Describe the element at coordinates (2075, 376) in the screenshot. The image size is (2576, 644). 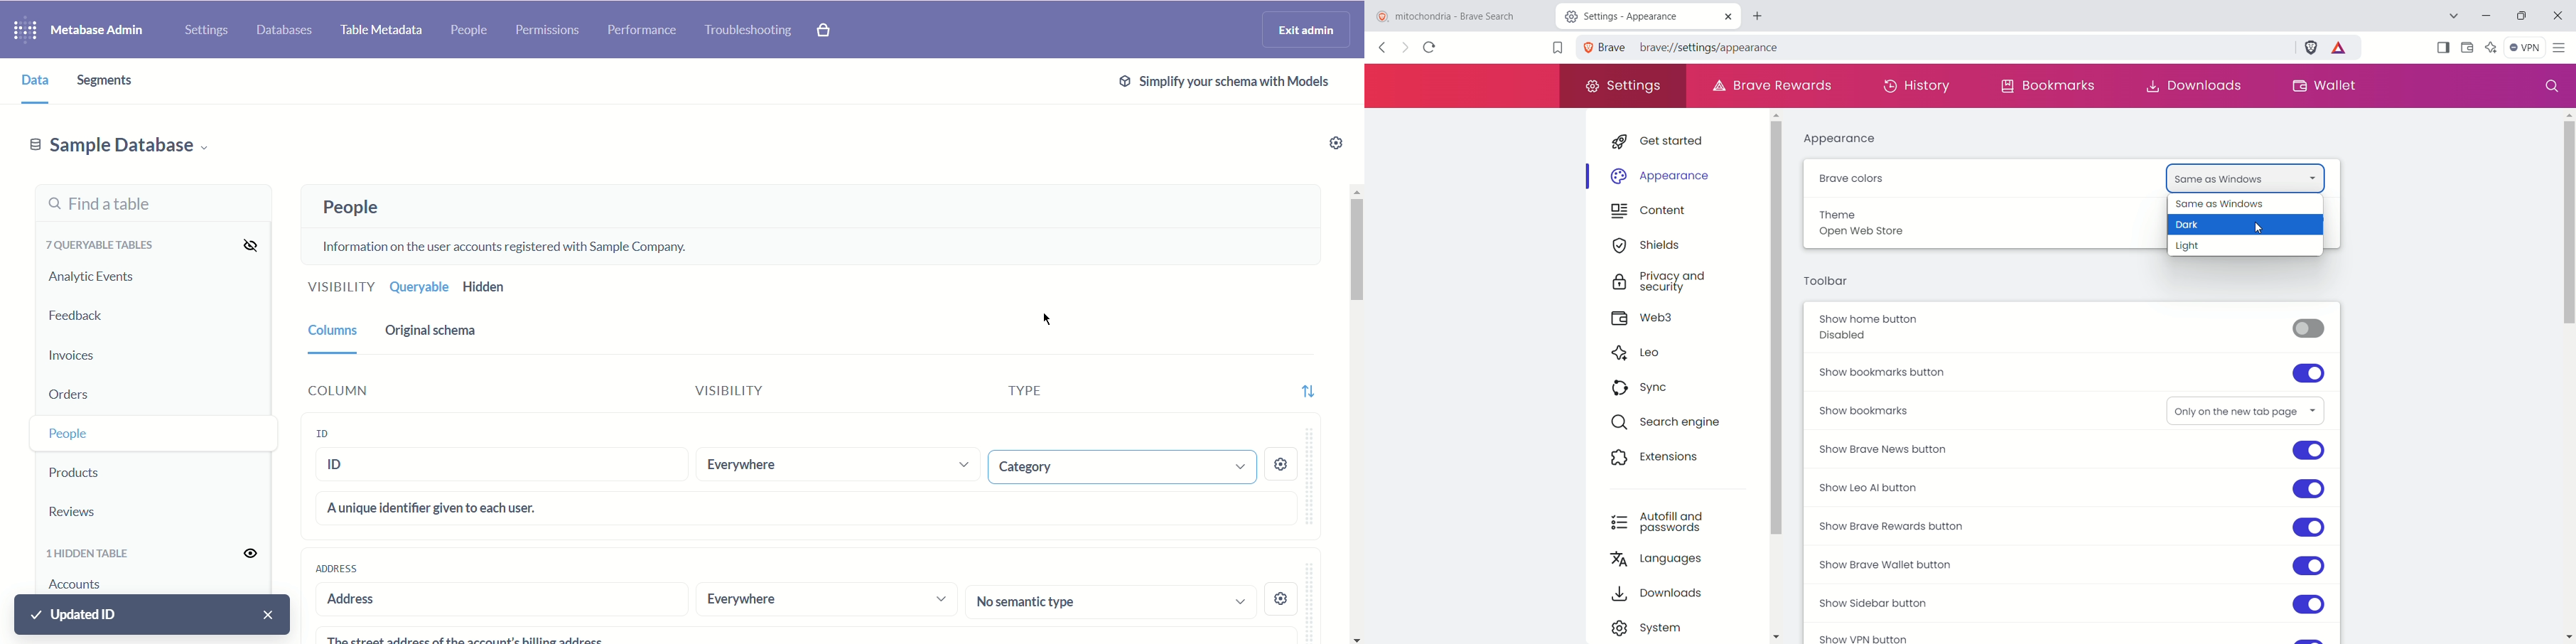
I see `show bookmarks button` at that location.